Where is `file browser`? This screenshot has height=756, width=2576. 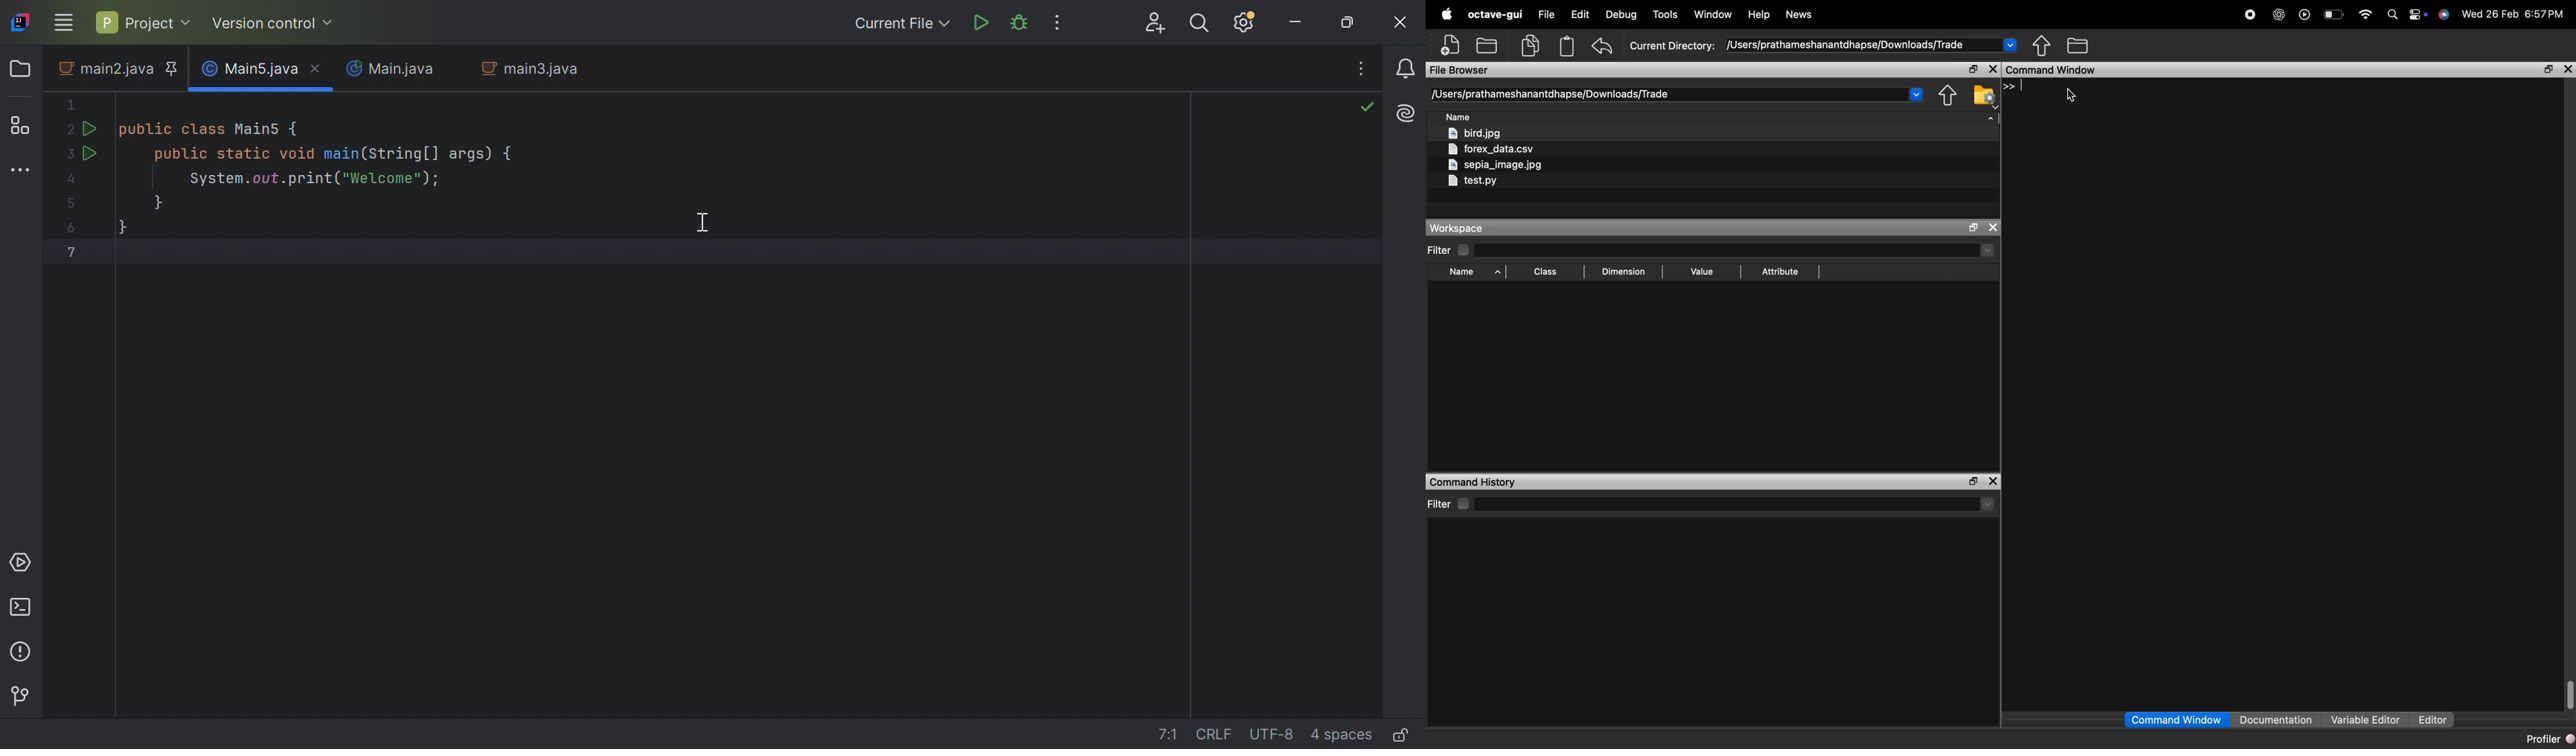
file browser is located at coordinates (1462, 70).